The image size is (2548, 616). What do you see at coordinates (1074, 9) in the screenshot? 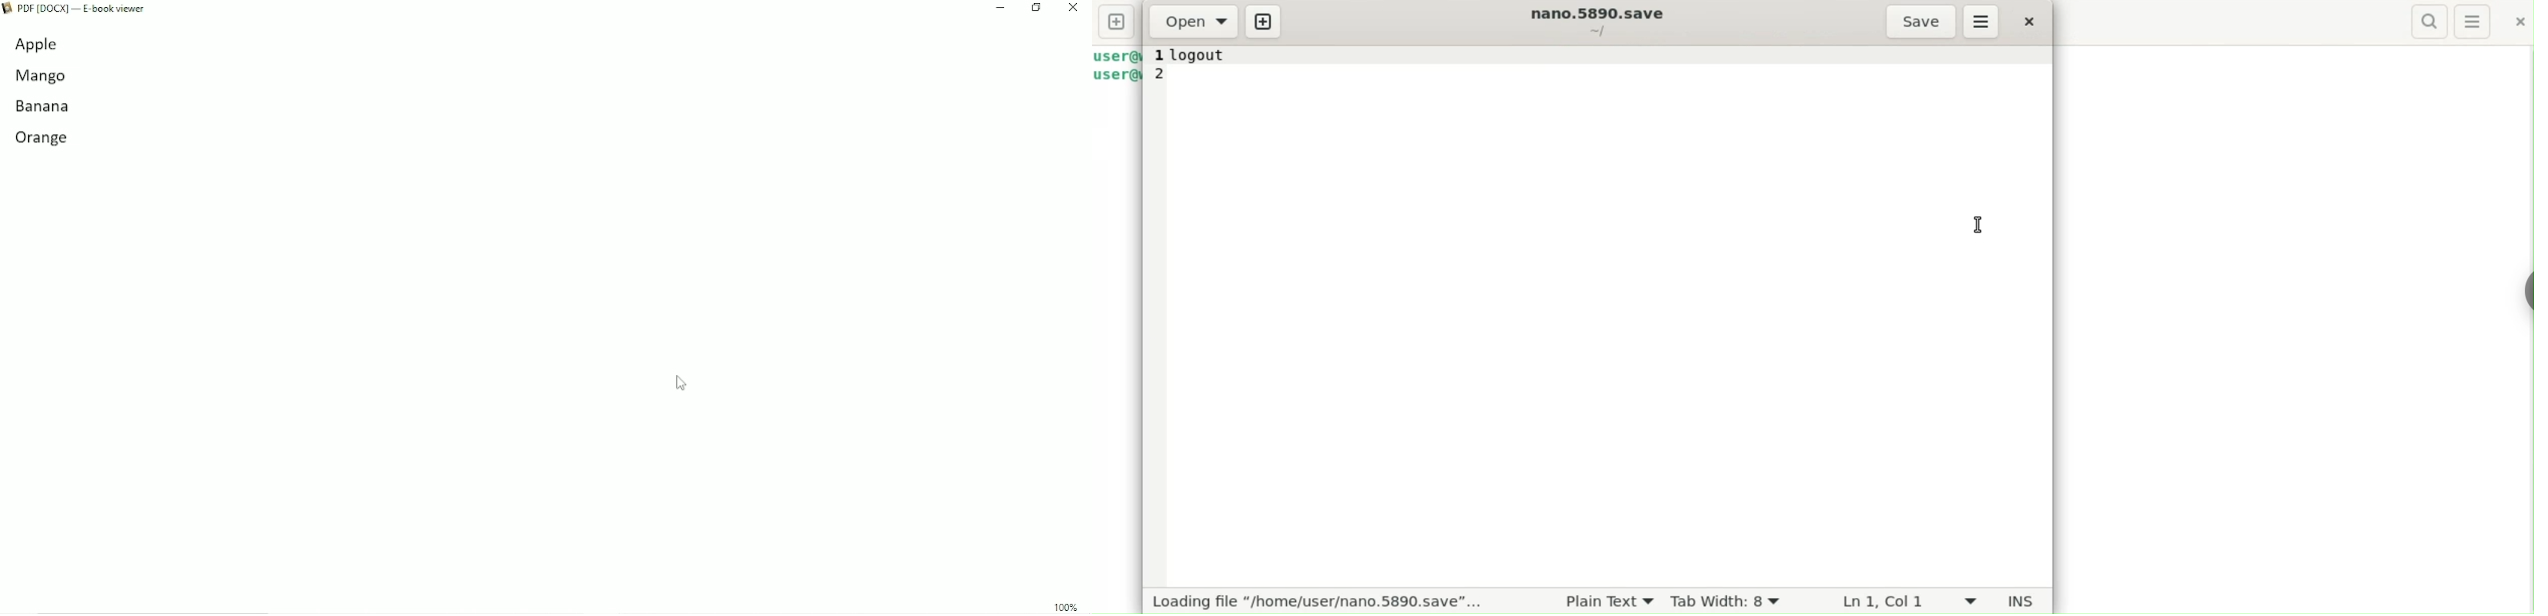
I see `Close` at bounding box center [1074, 9].